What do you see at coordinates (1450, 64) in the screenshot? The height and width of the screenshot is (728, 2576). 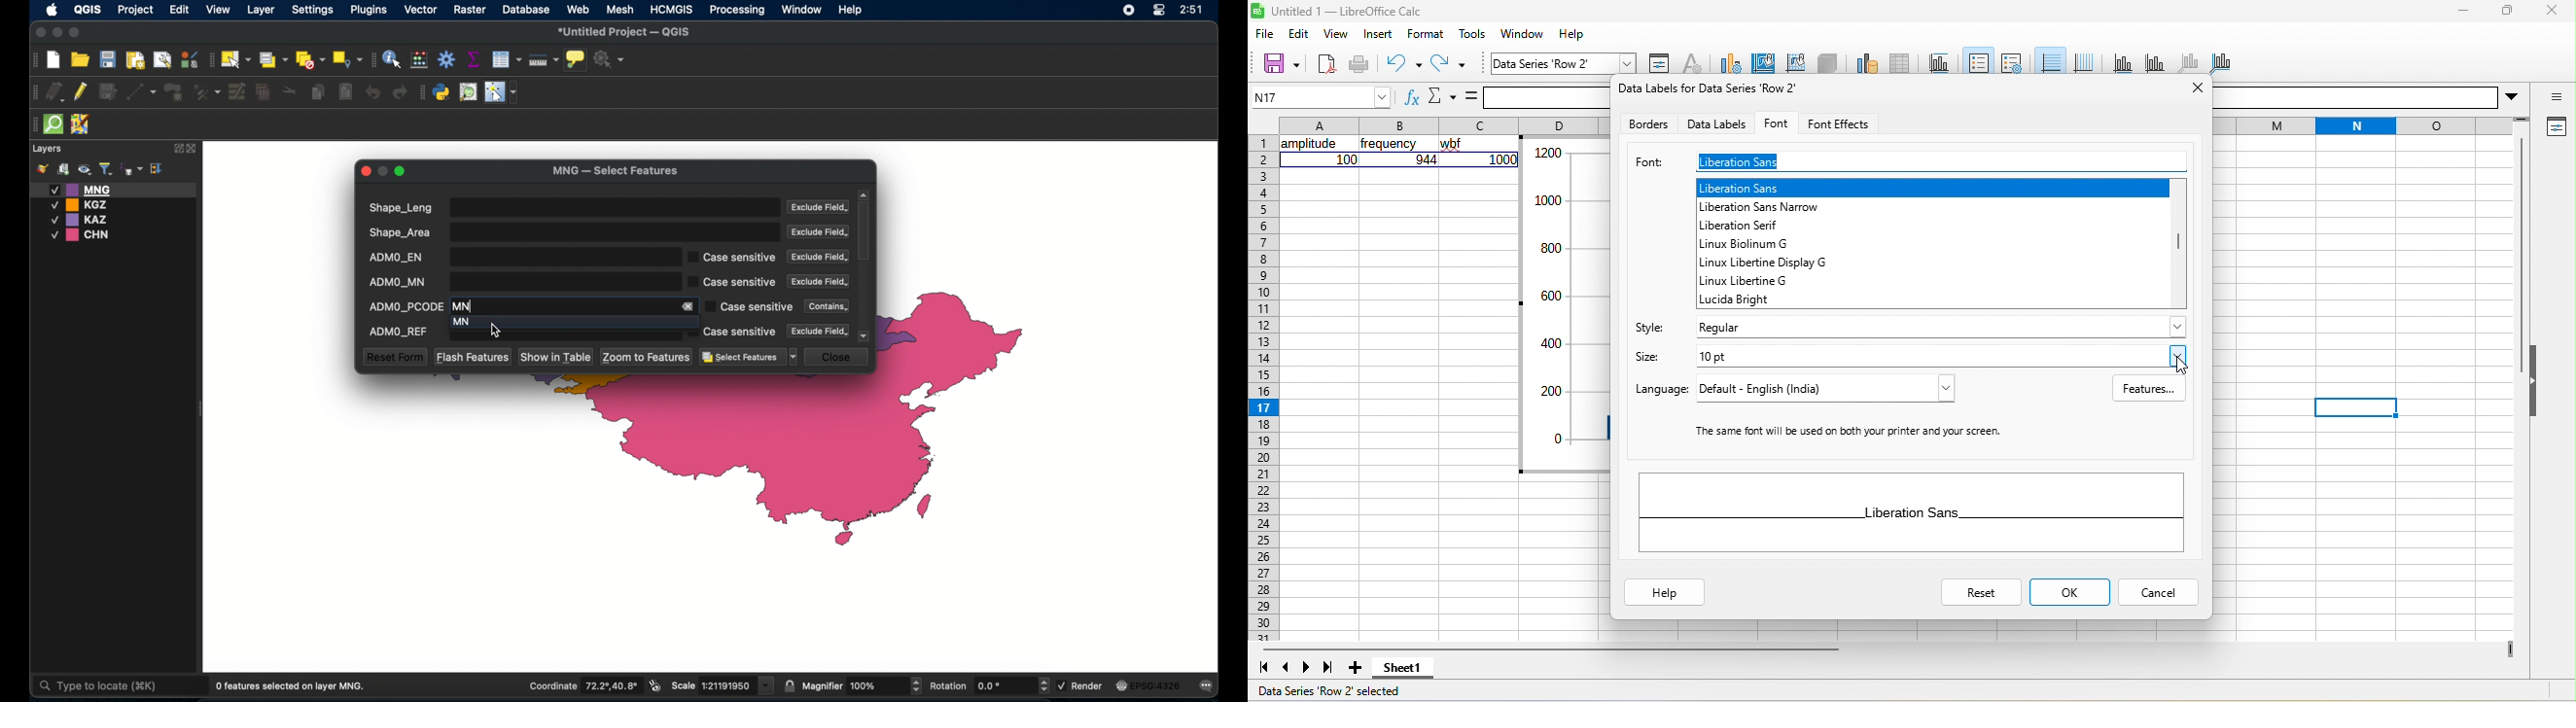 I see `redo` at bounding box center [1450, 64].